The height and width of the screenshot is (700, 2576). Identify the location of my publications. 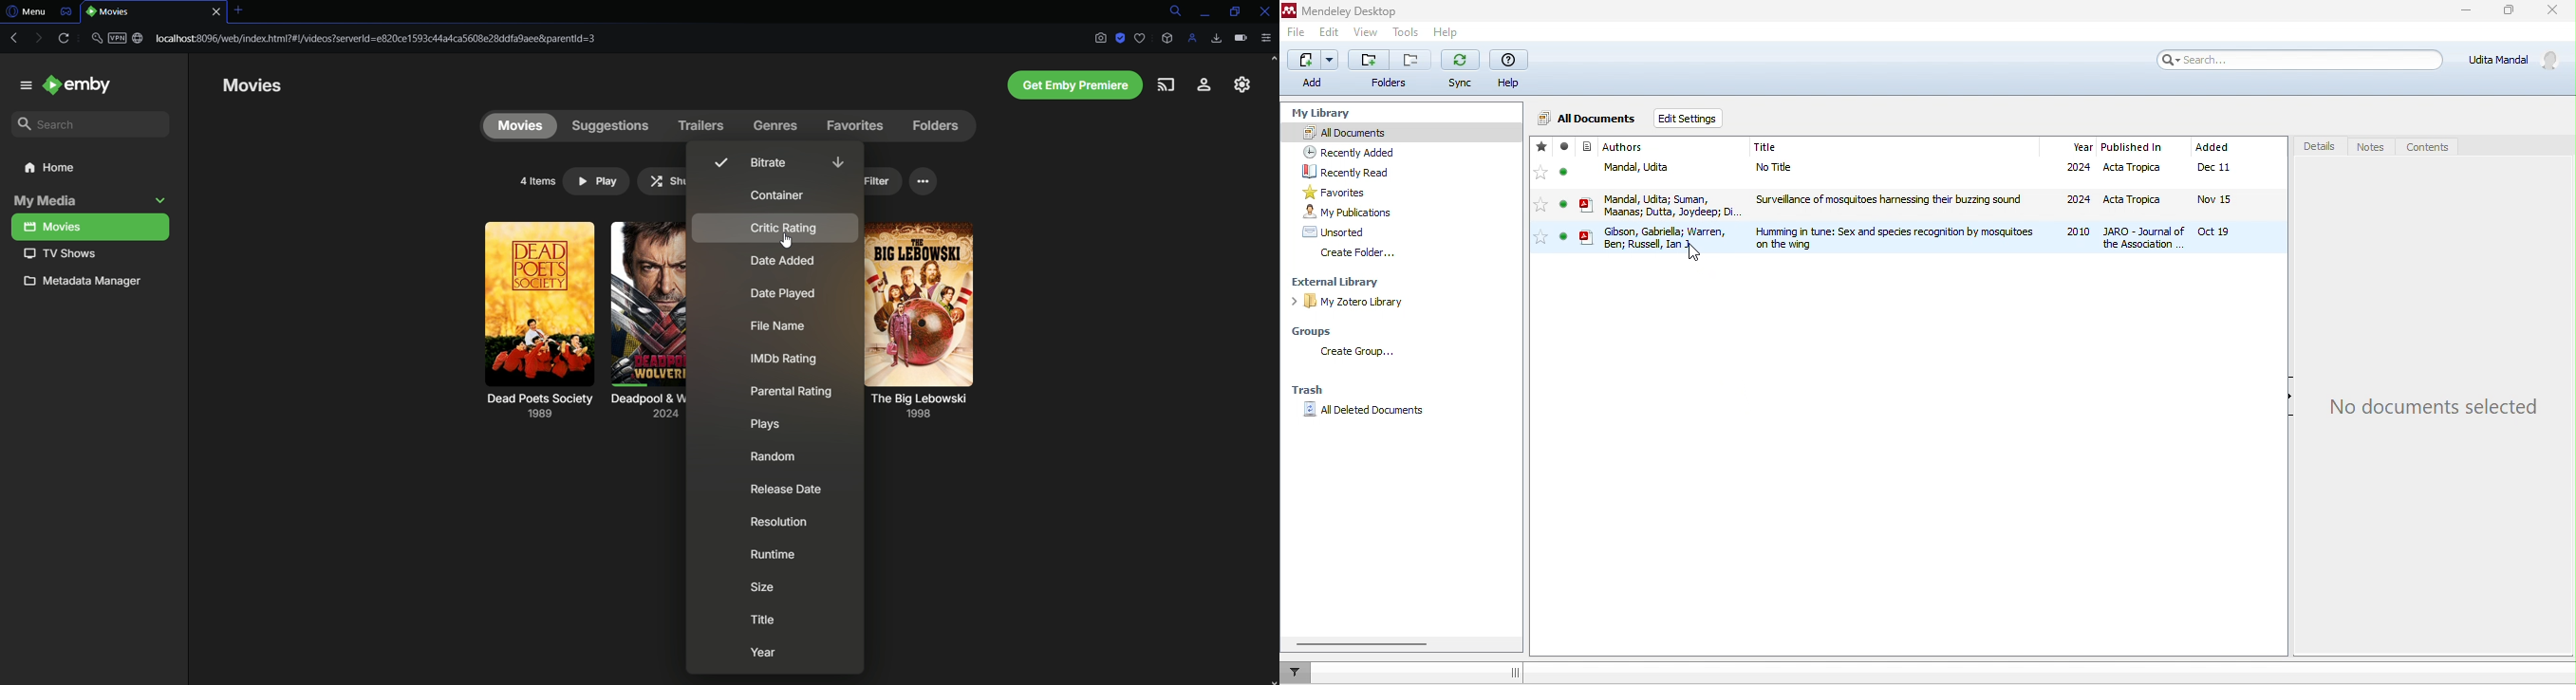
(1351, 211).